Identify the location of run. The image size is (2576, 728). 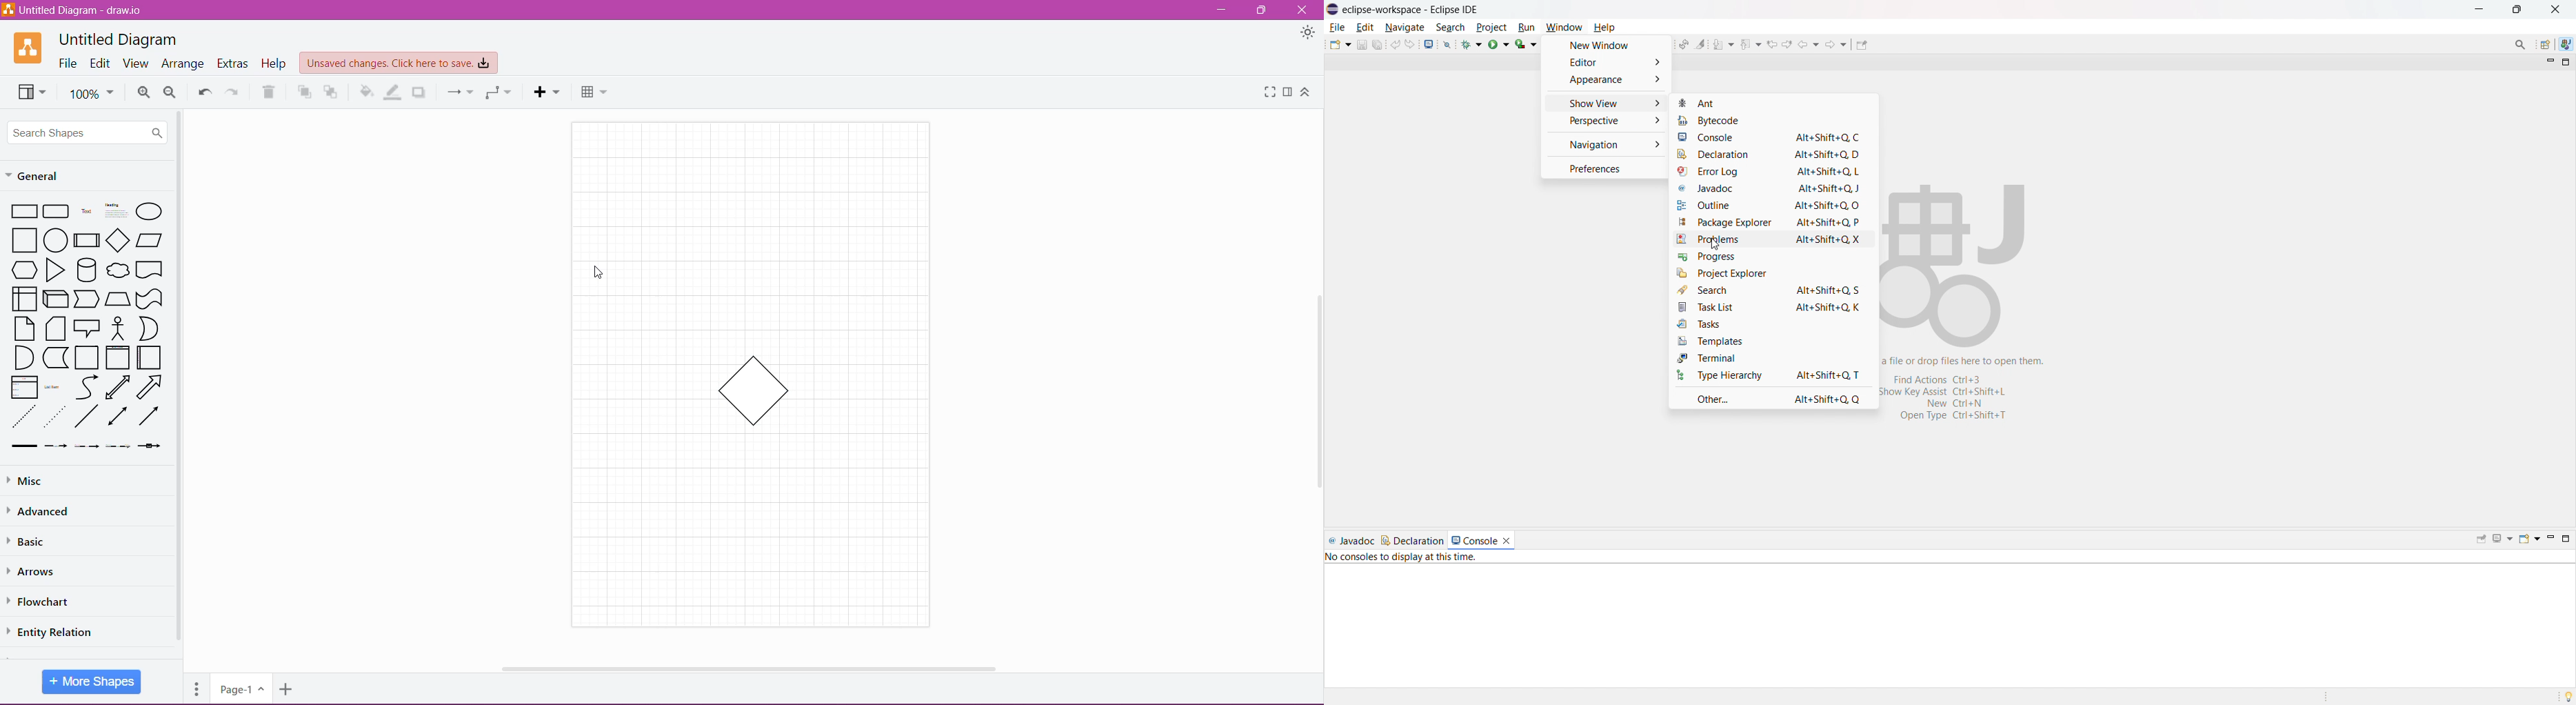
(1527, 27).